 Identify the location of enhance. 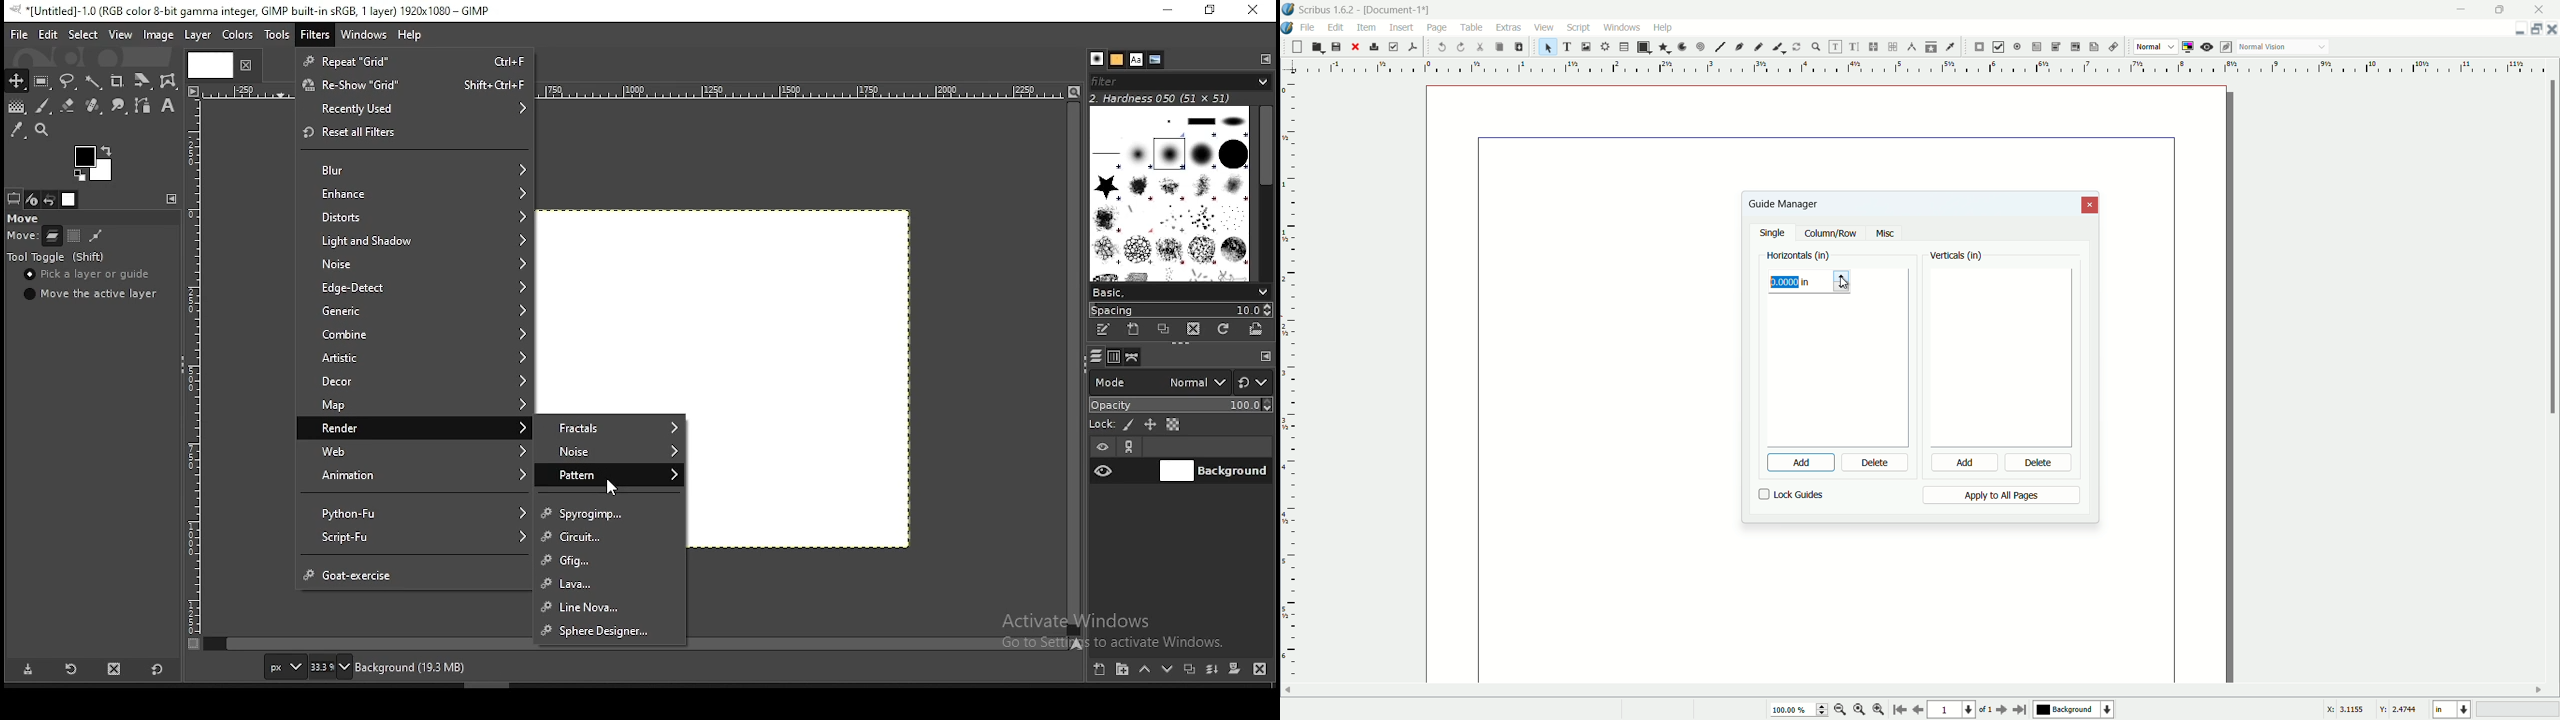
(414, 192).